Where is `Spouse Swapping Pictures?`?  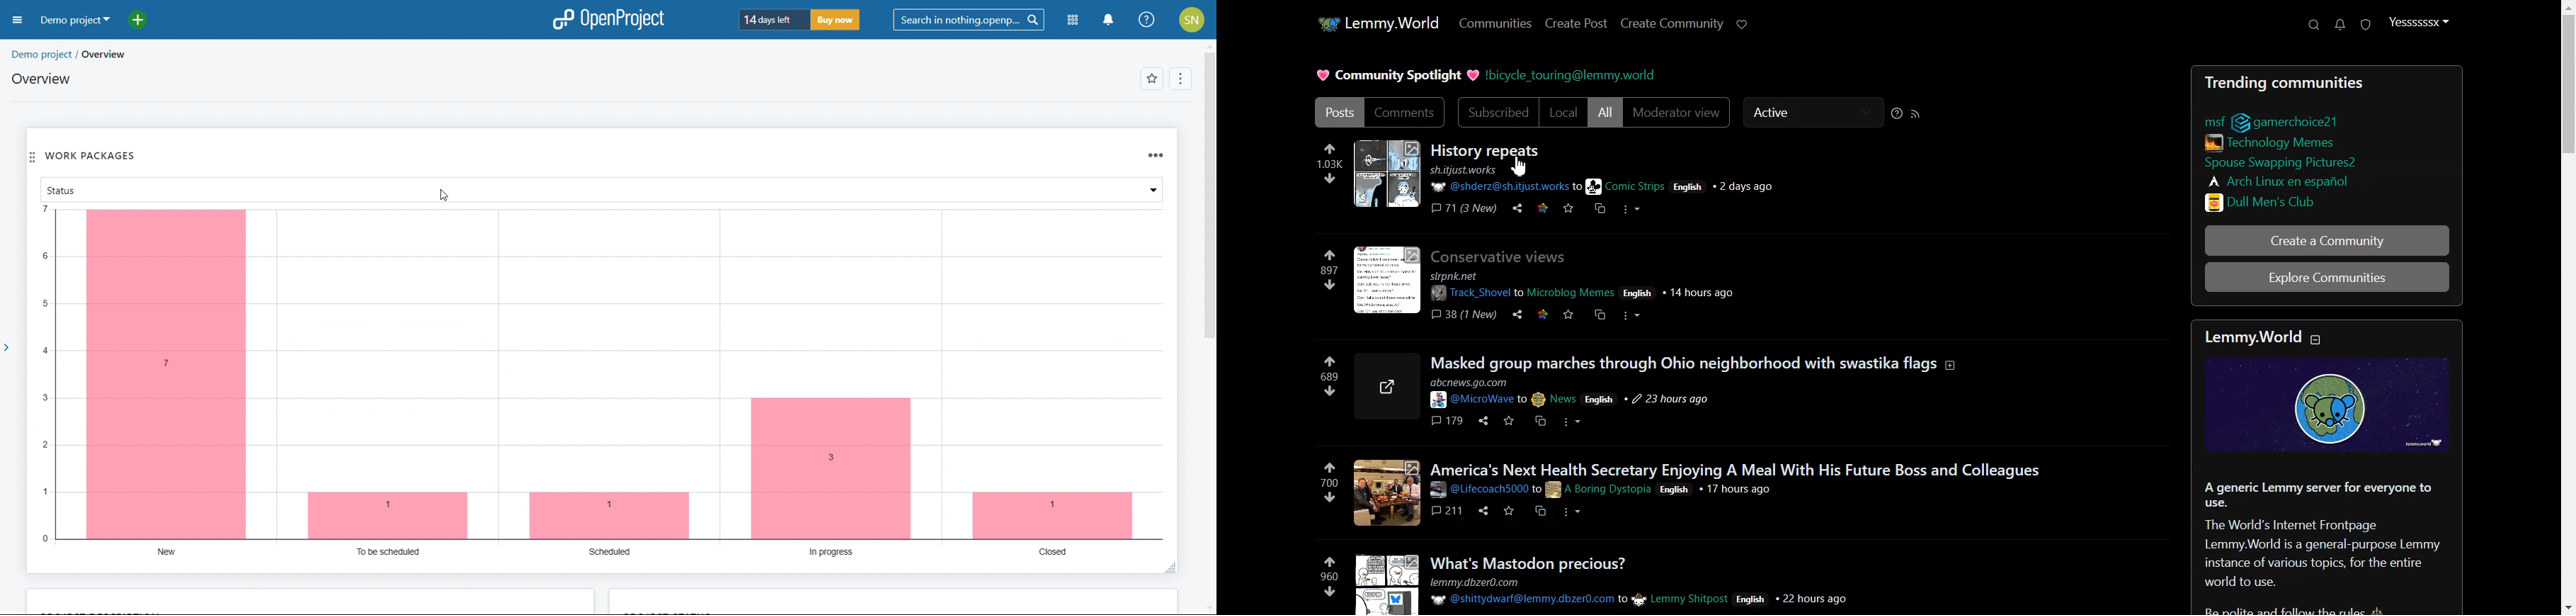
Spouse Swapping Pictures? is located at coordinates (2286, 162).